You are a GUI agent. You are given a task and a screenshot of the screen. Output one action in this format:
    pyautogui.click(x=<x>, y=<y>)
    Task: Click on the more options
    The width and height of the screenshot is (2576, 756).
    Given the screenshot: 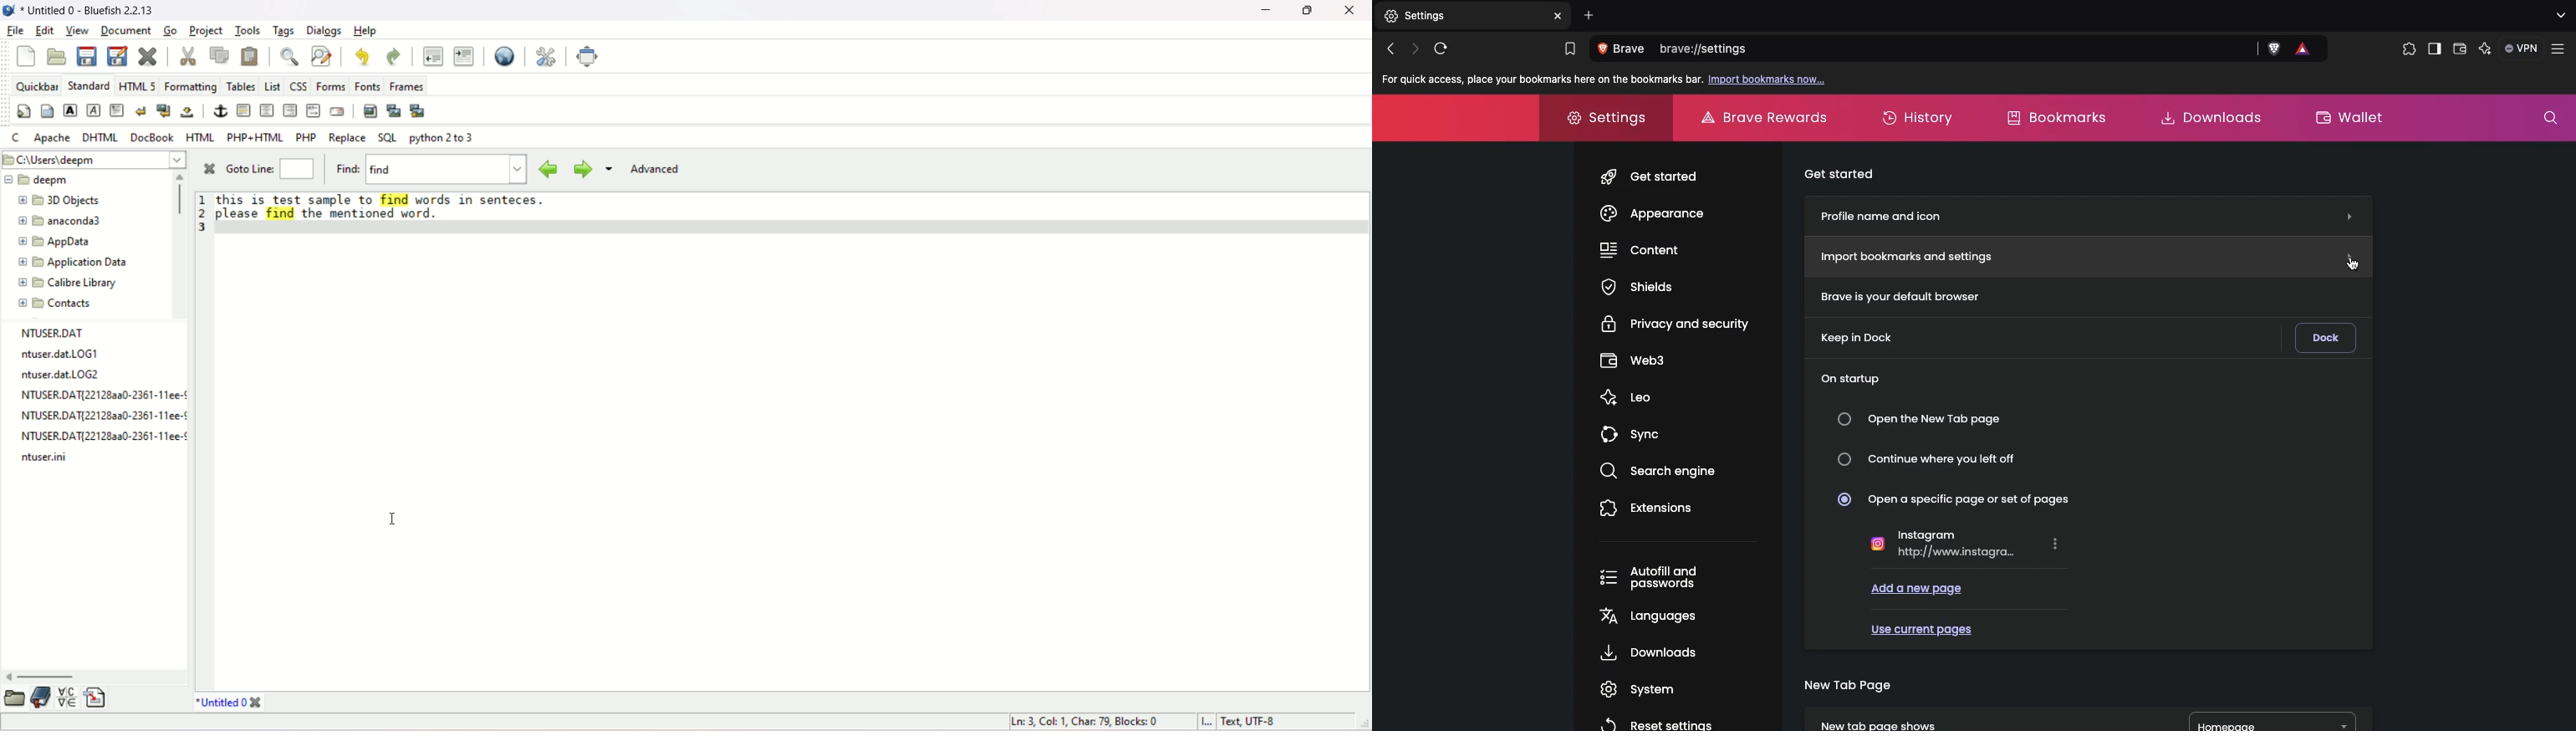 What is the action you would take?
    pyautogui.click(x=608, y=170)
    